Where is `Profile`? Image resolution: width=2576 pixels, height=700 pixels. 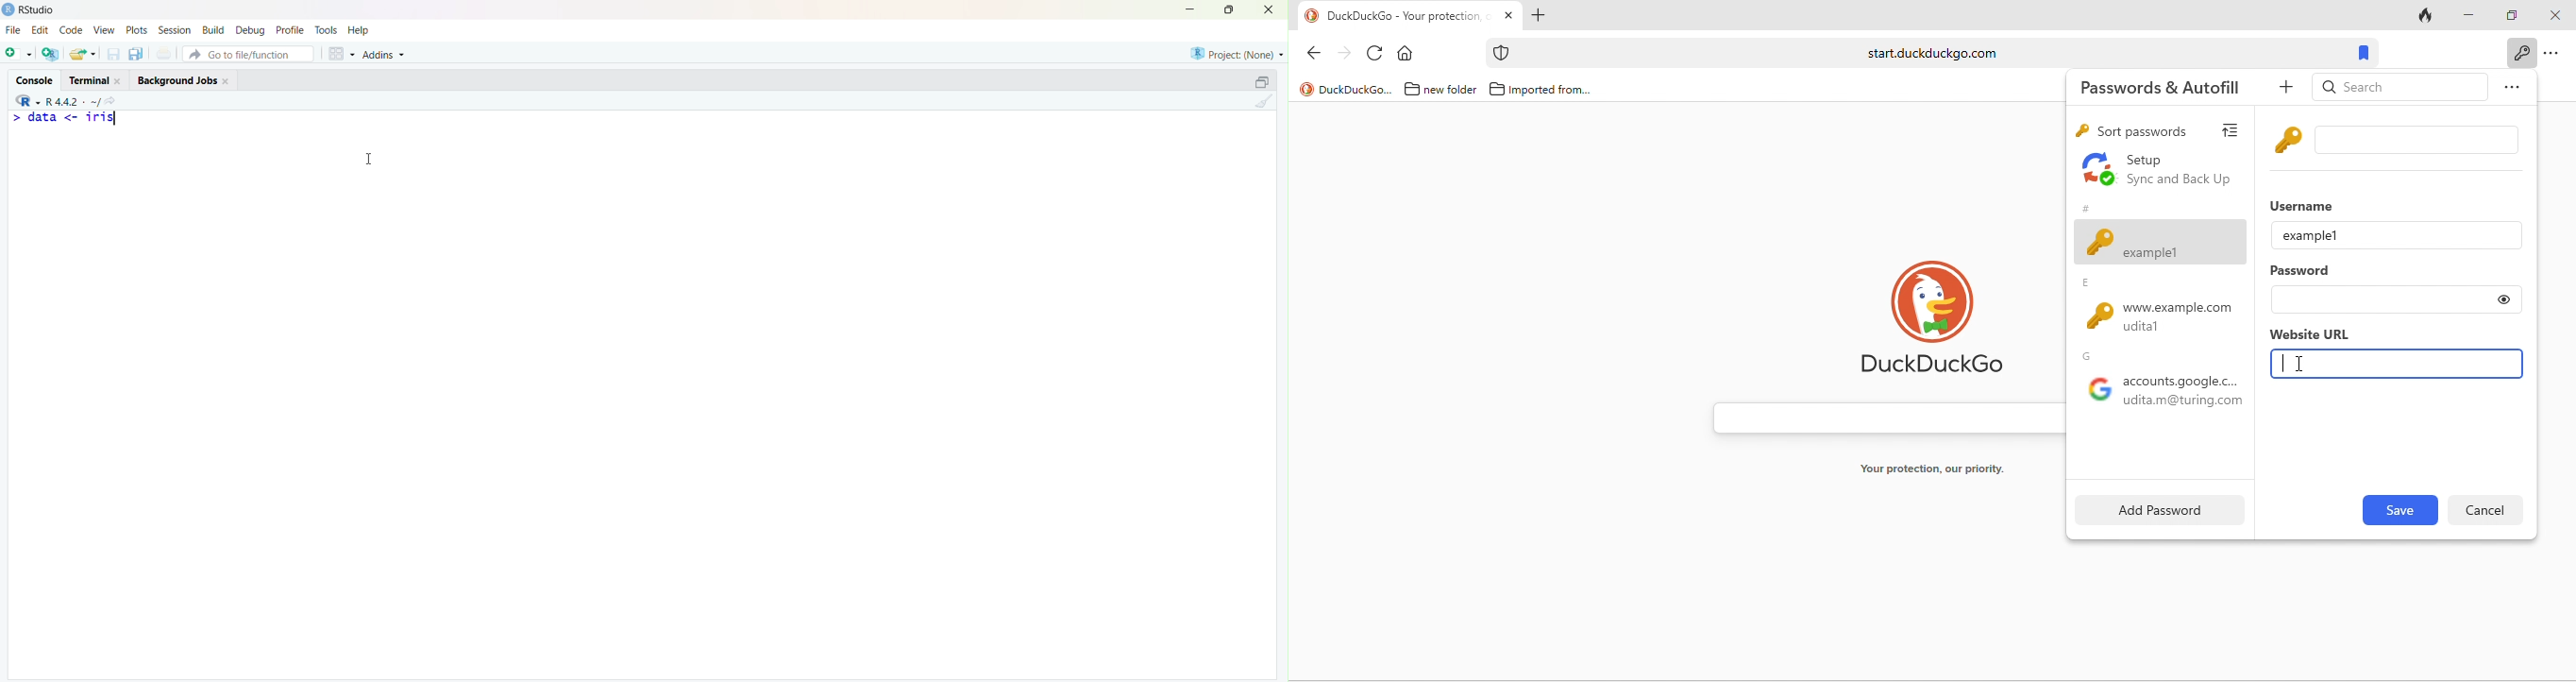
Profile is located at coordinates (290, 30).